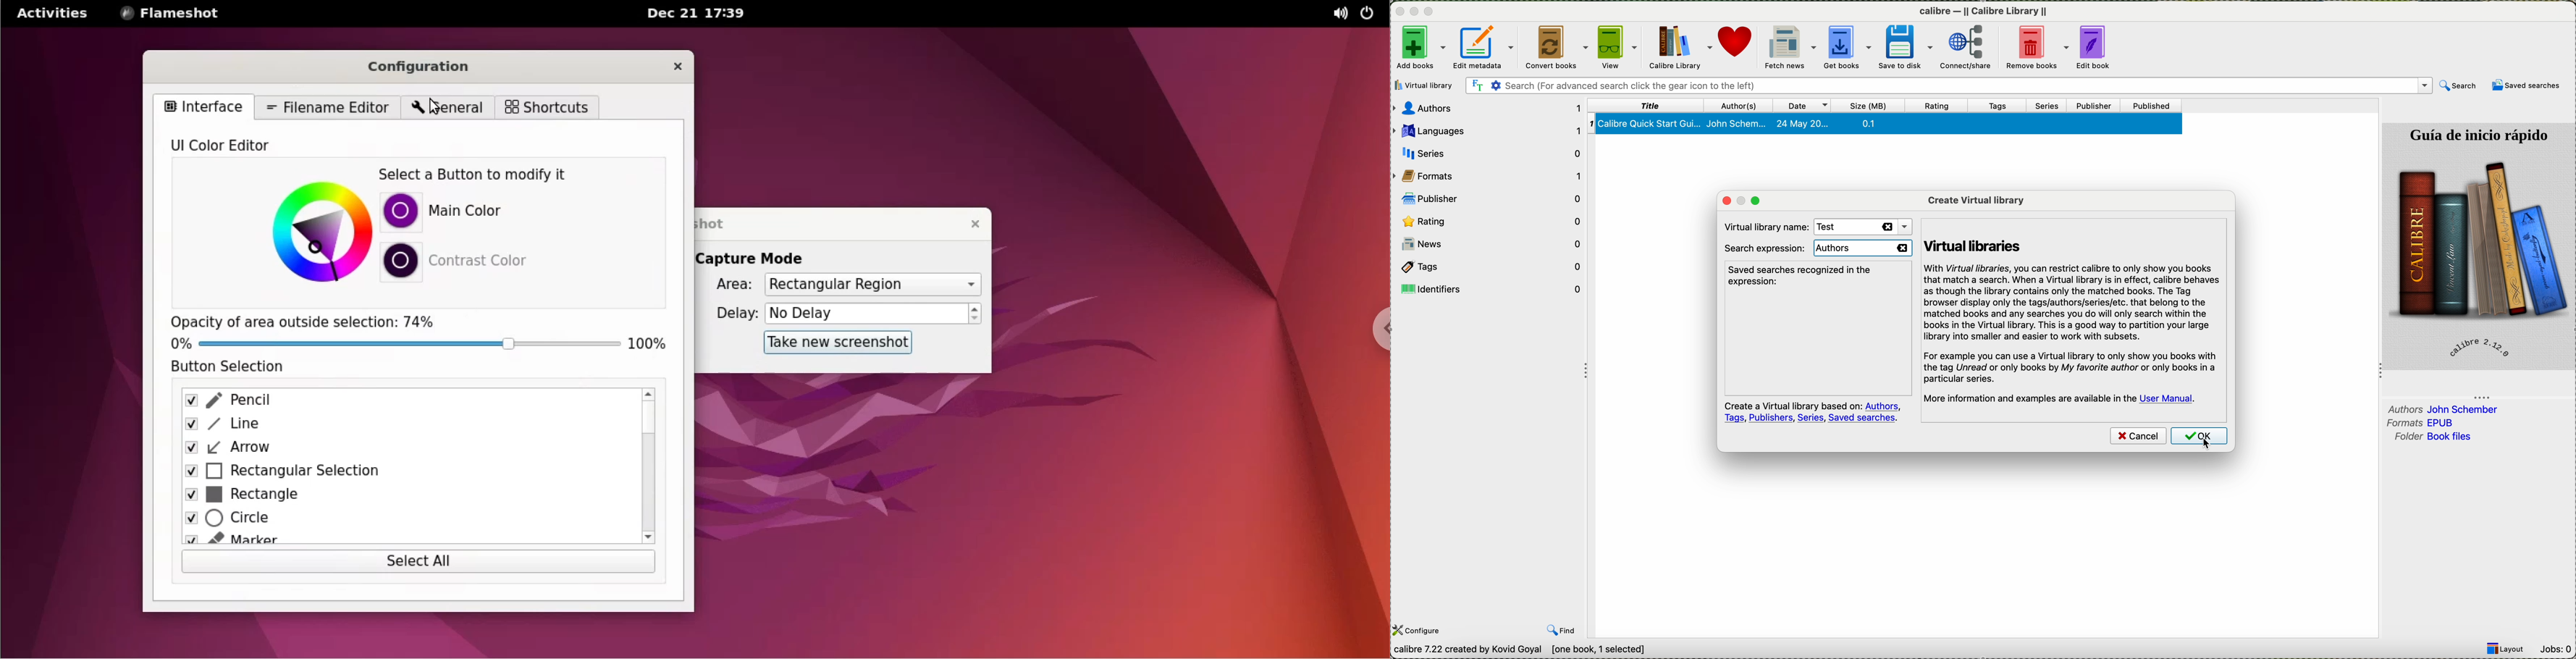 The width and height of the screenshot is (2576, 672). I want to click on size, so click(1872, 106).